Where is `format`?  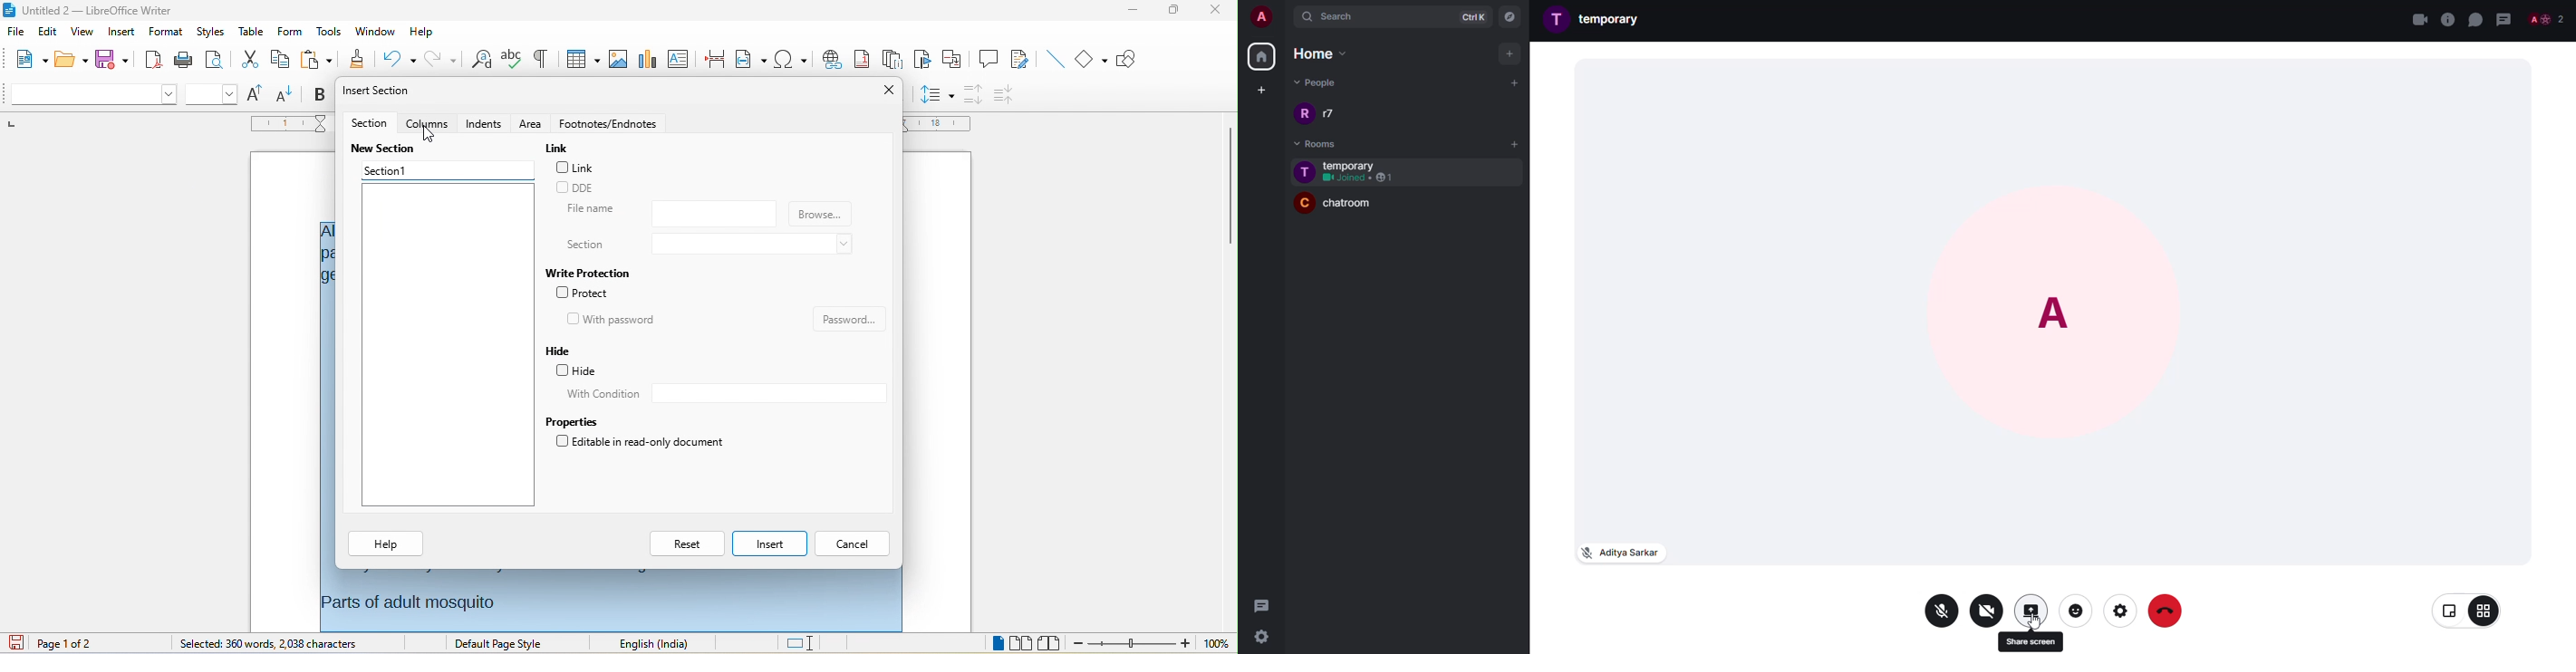
format is located at coordinates (165, 32).